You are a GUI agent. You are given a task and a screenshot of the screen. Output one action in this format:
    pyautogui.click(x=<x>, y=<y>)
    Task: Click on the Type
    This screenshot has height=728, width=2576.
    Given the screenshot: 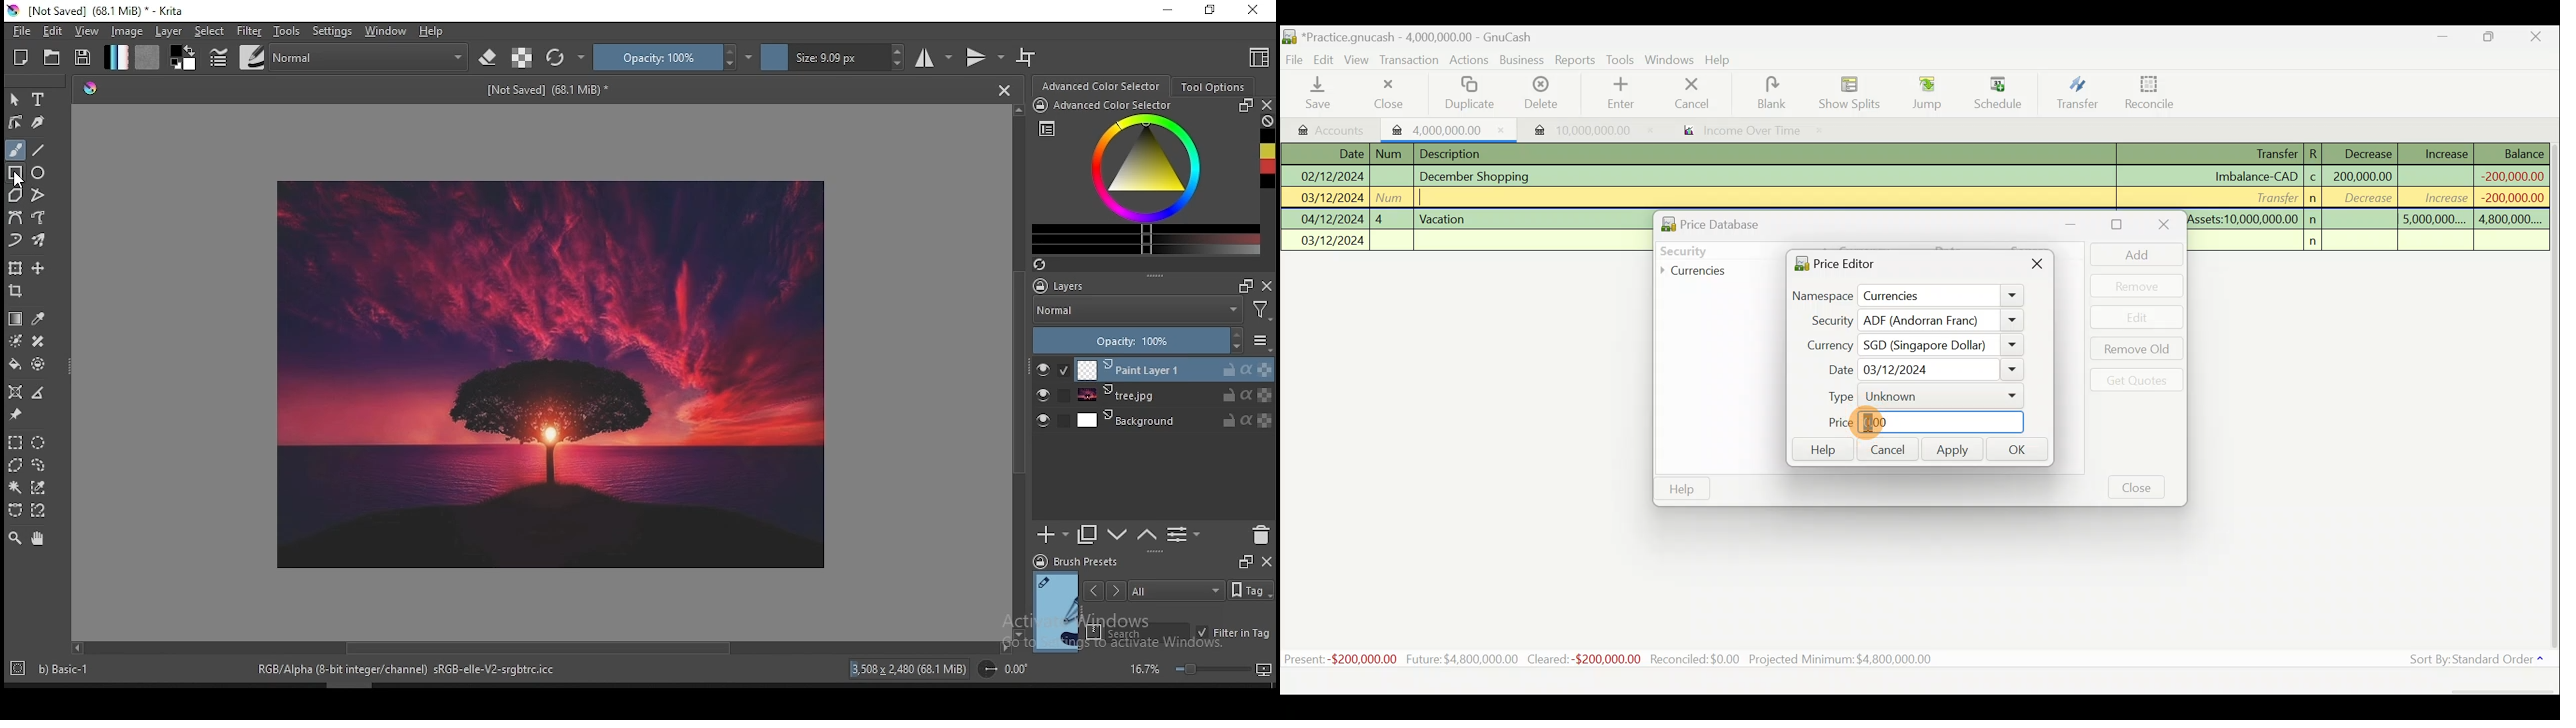 What is the action you would take?
    pyautogui.click(x=1917, y=396)
    